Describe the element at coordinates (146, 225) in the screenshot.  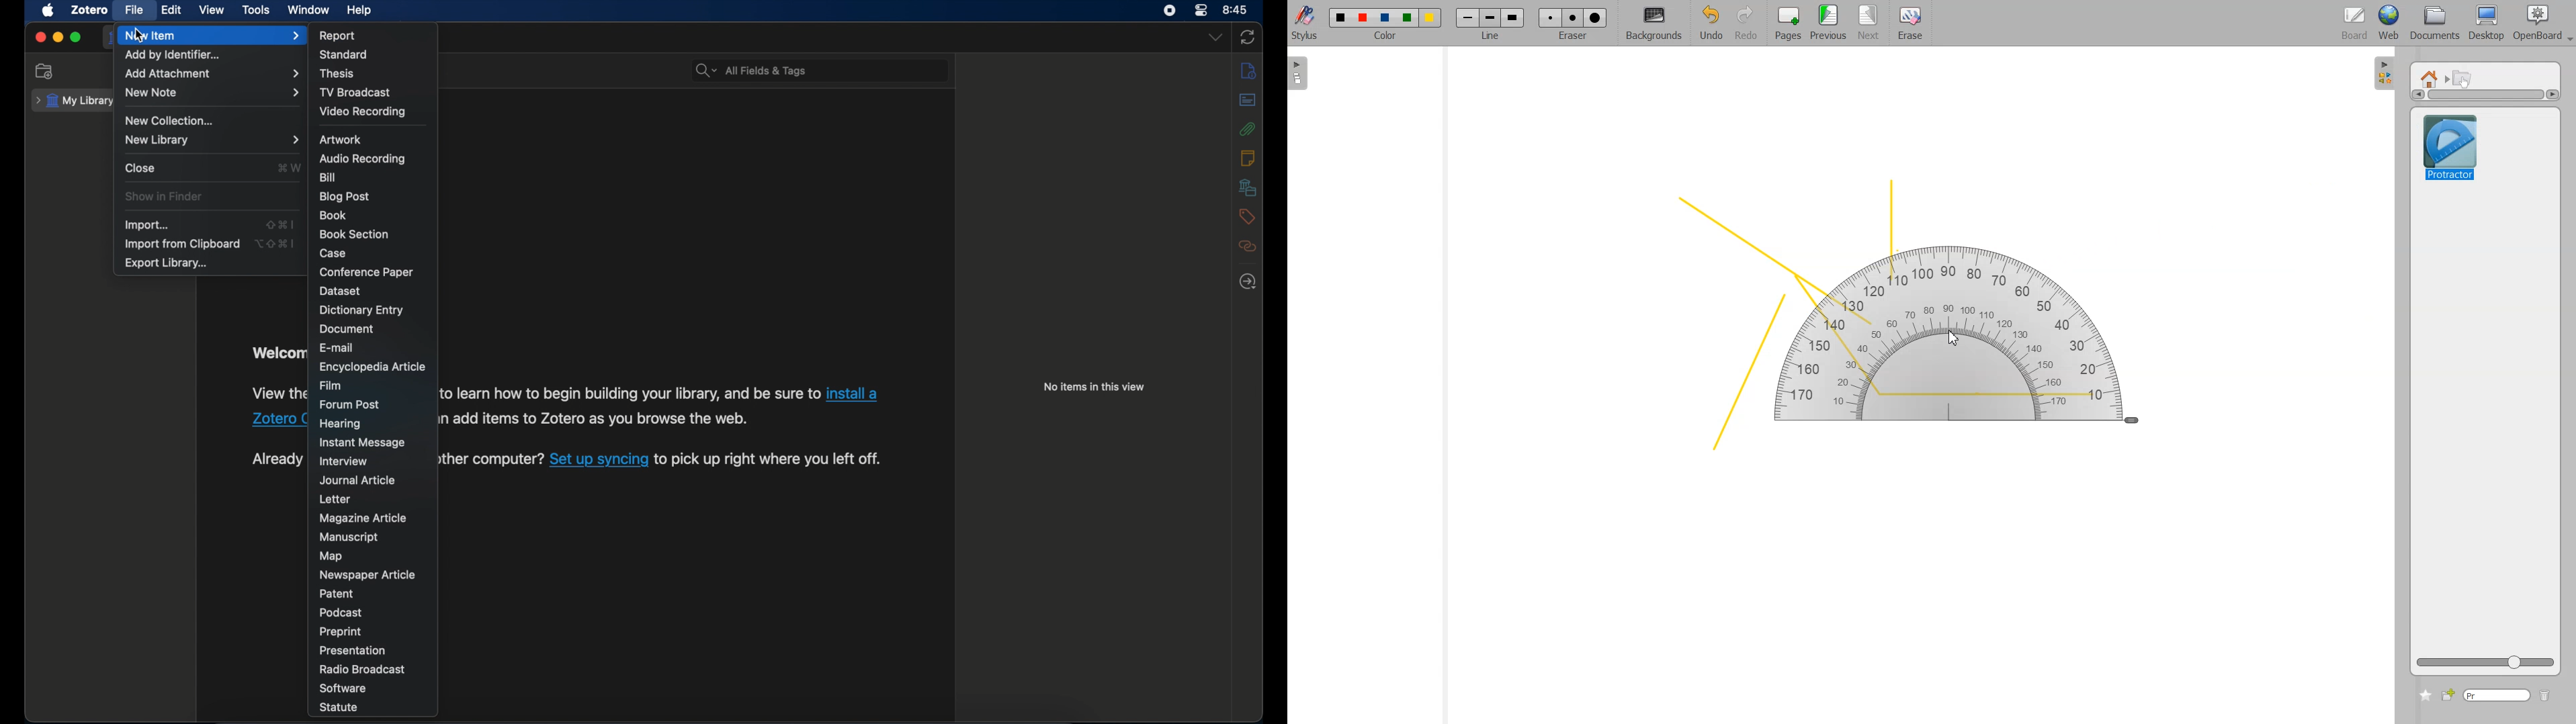
I see `import` at that location.